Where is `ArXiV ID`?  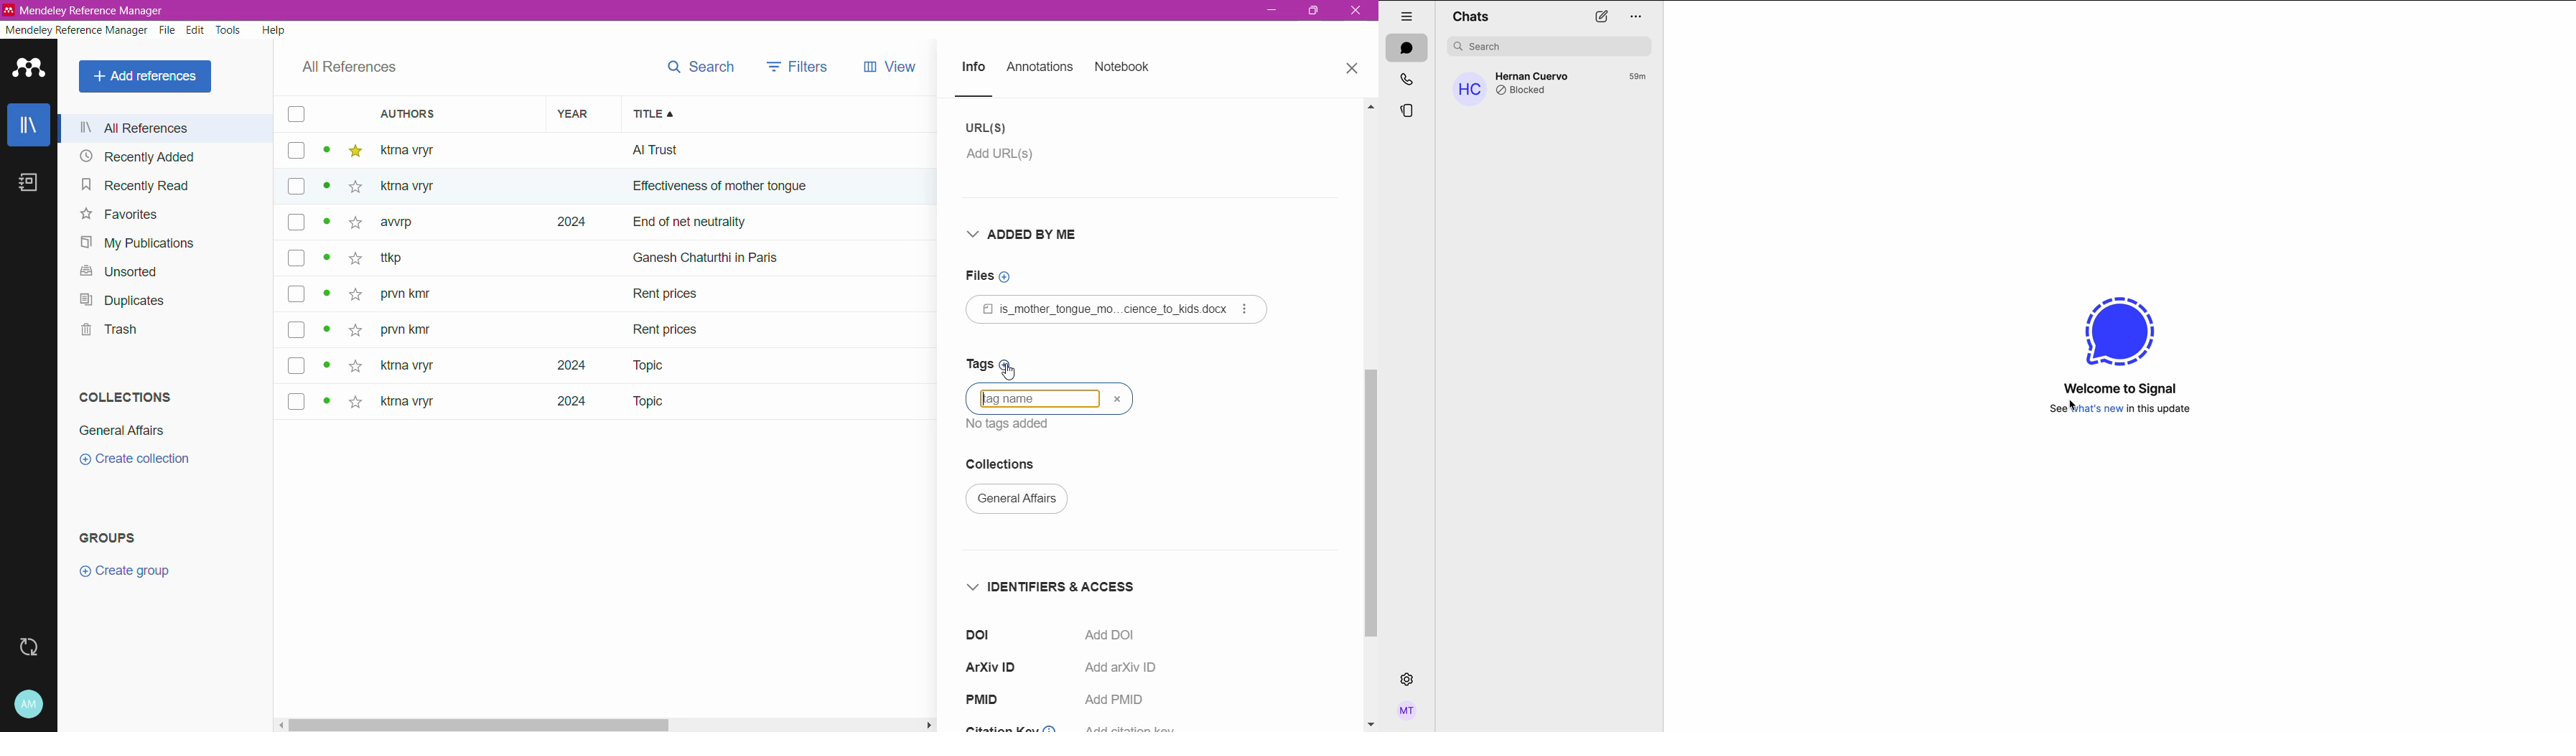
ArXiV ID is located at coordinates (994, 667).